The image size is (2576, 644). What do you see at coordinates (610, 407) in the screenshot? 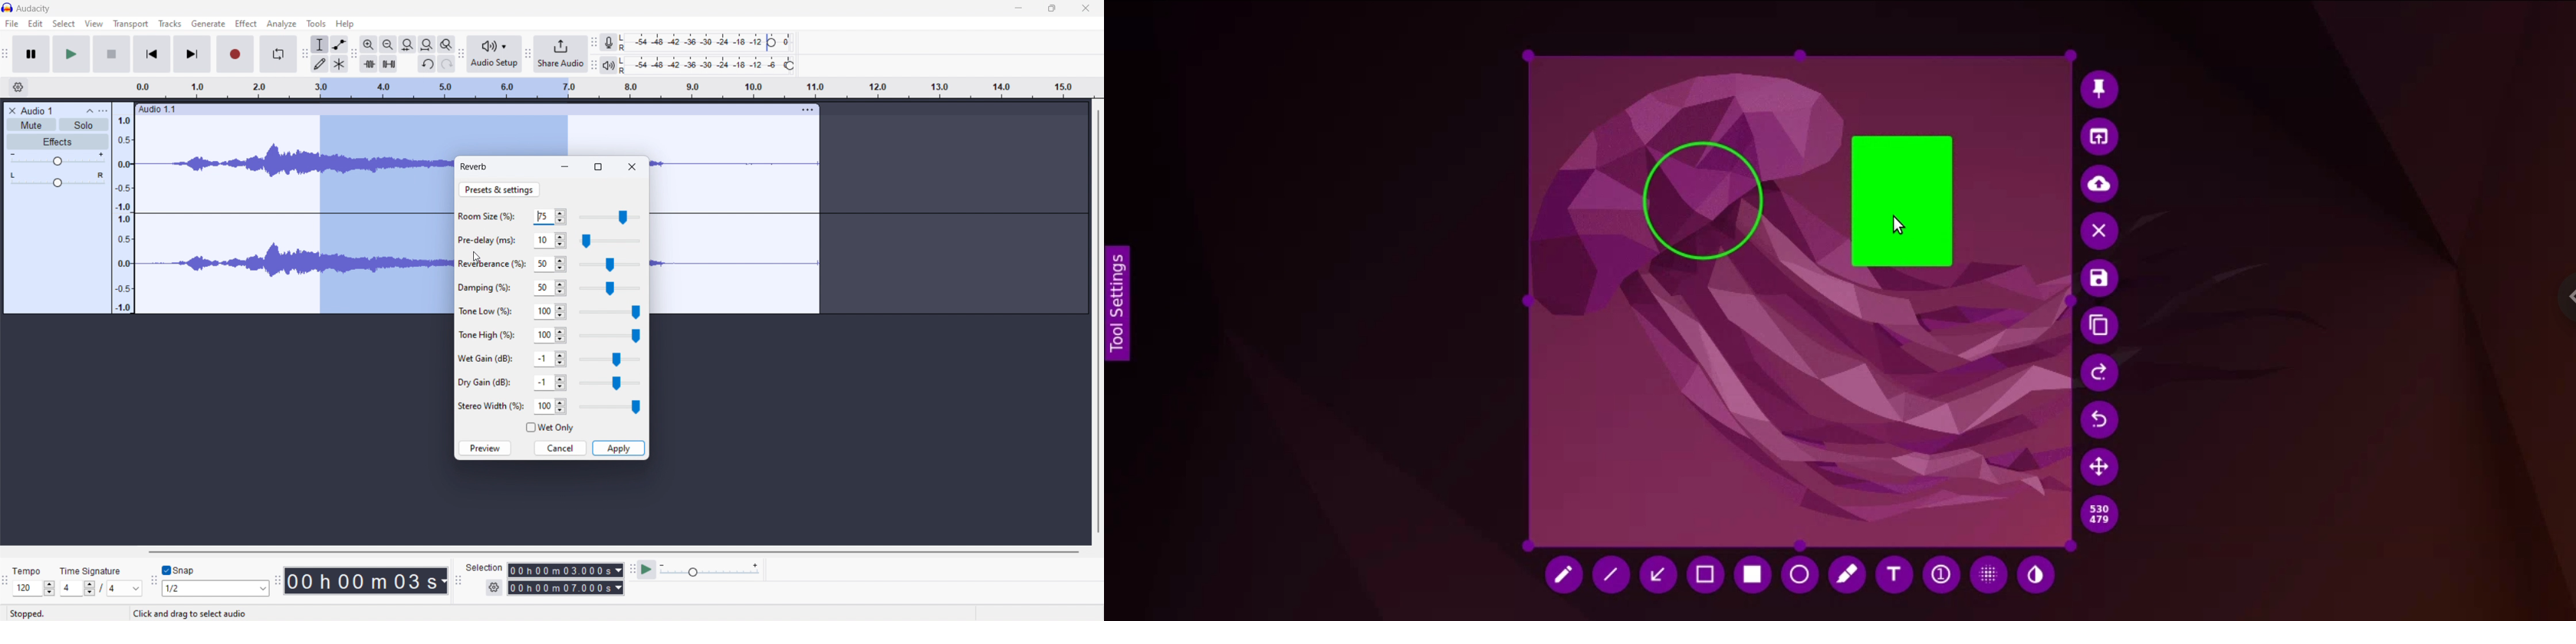
I see `stereo width slider` at bounding box center [610, 407].